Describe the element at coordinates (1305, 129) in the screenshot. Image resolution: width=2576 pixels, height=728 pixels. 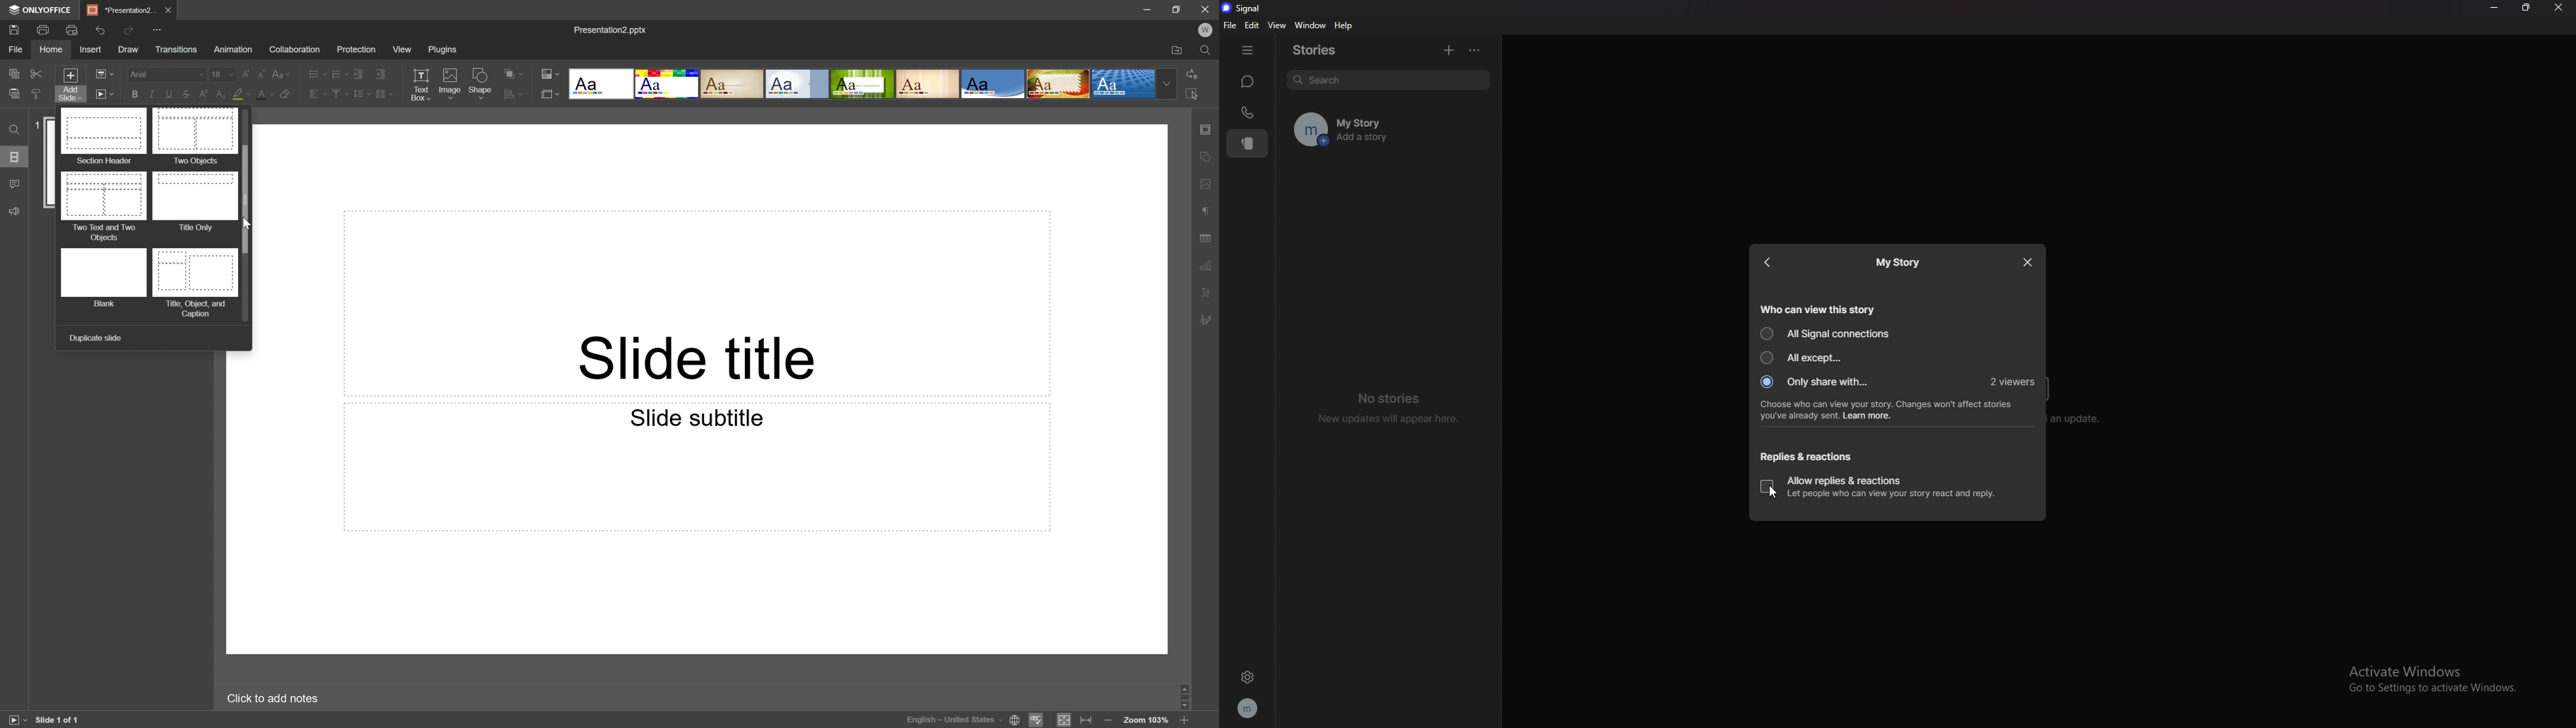
I see `profile image` at that location.